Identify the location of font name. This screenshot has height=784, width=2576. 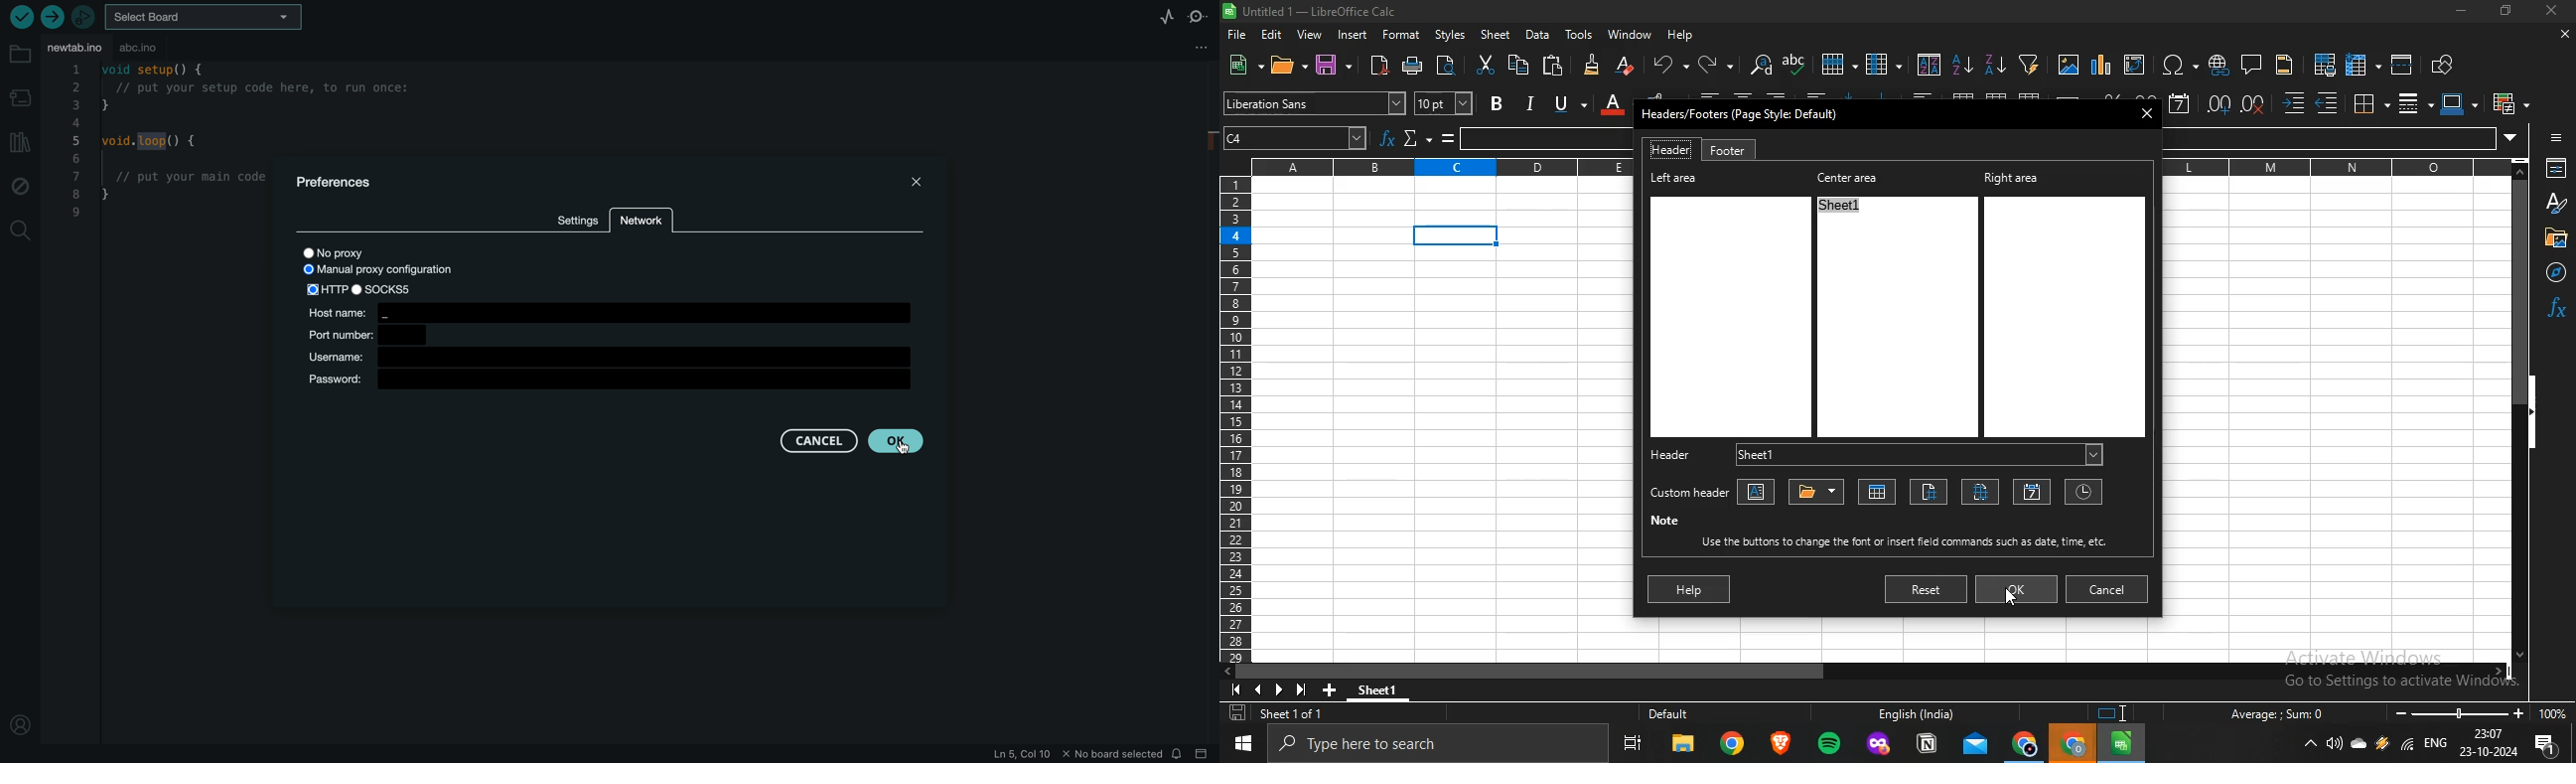
(1315, 104).